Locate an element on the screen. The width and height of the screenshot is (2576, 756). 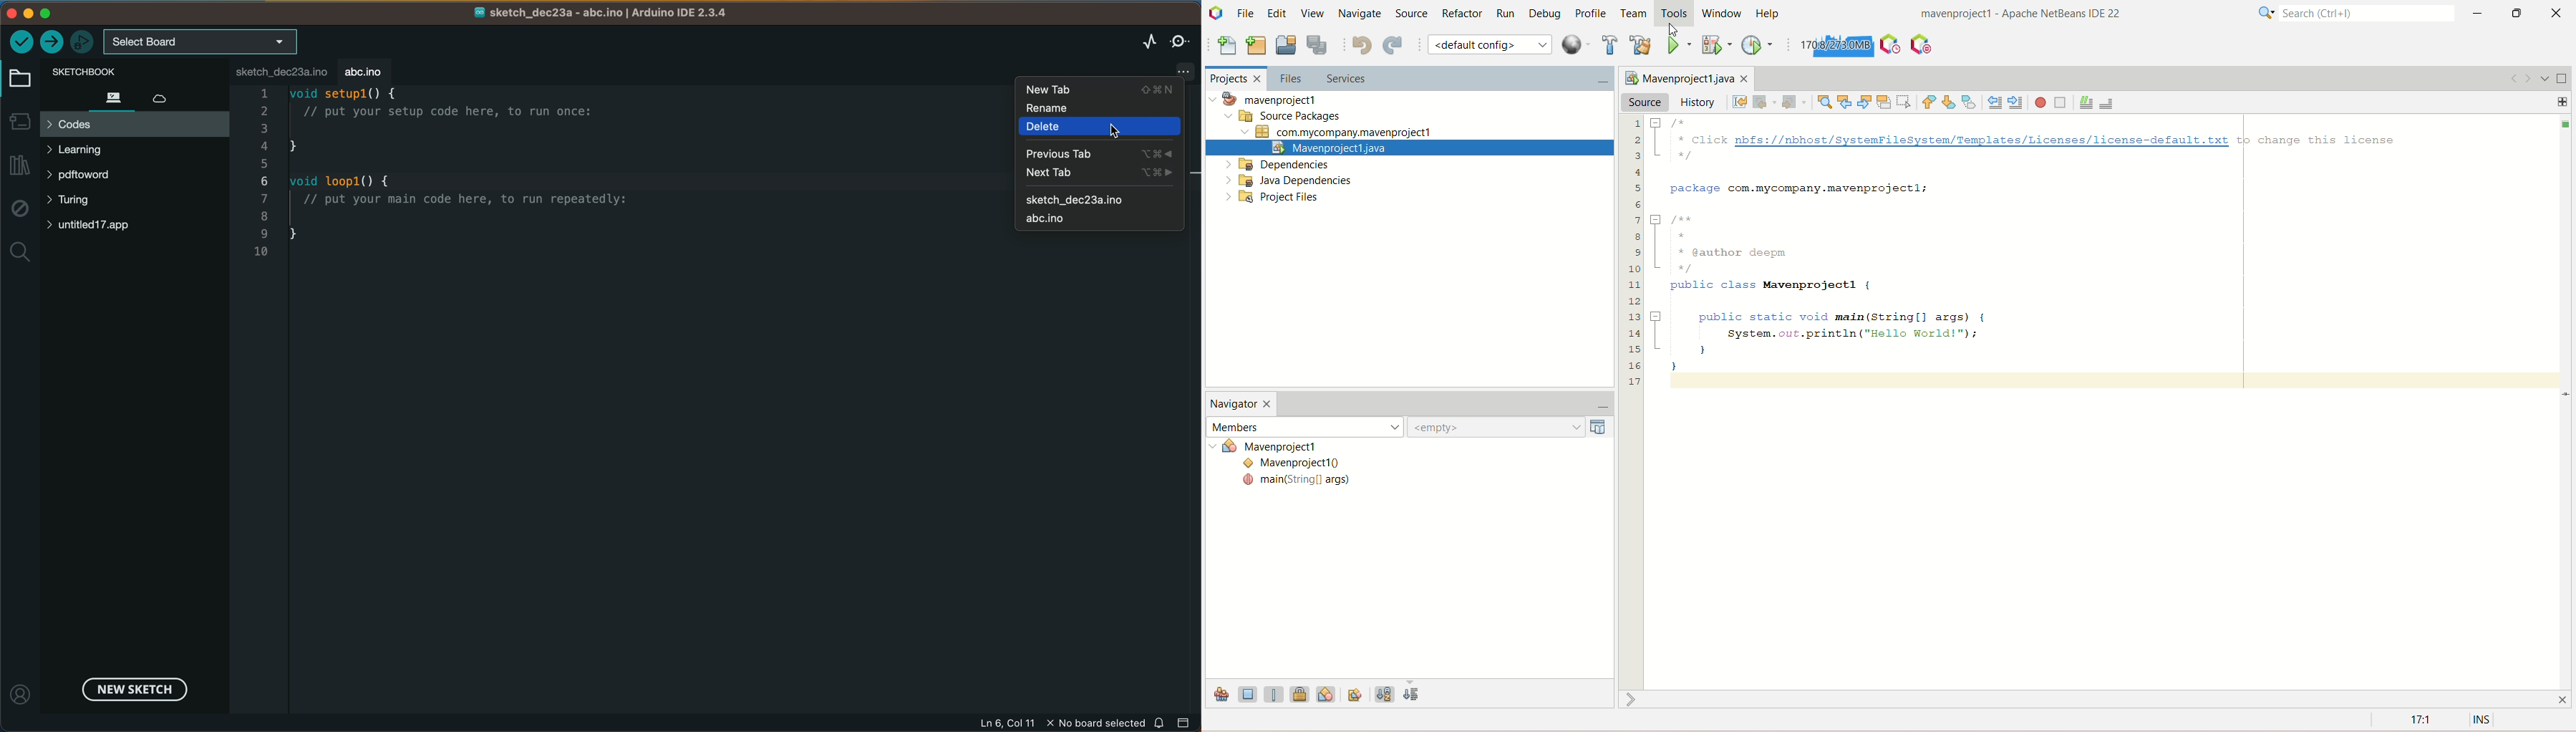
Mavenproject.java selected is located at coordinates (1410, 148).